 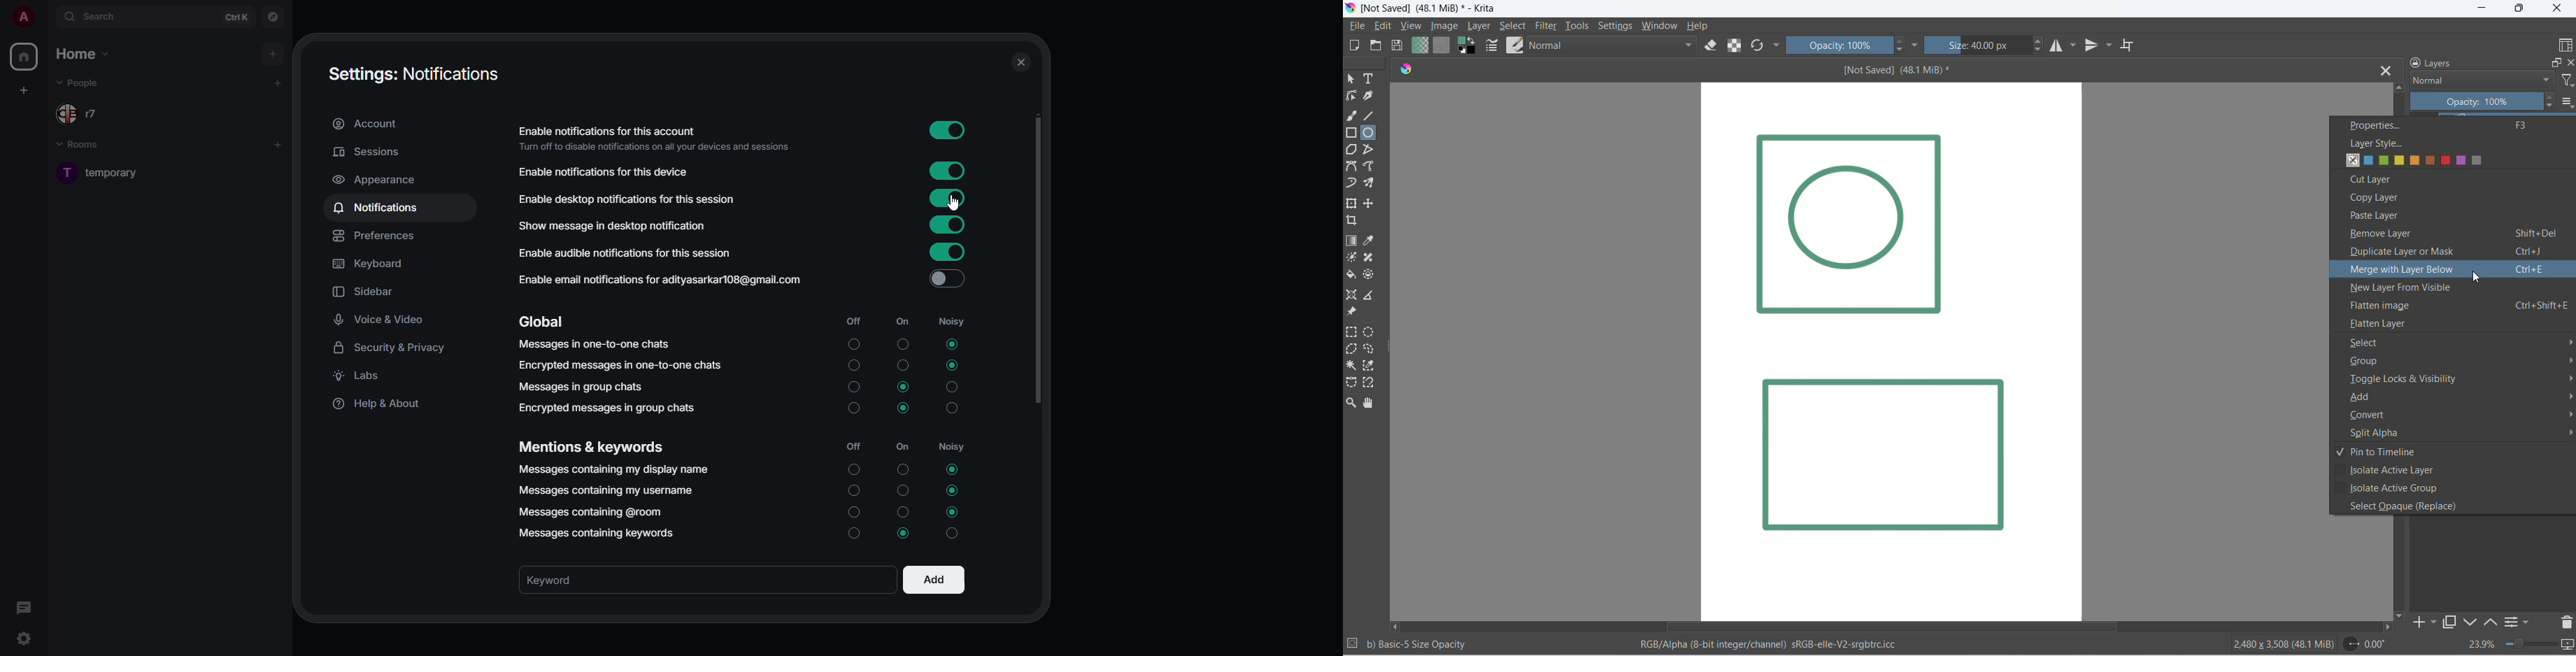 I want to click on magnetic curve selection tool, so click(x=1369, y=384).